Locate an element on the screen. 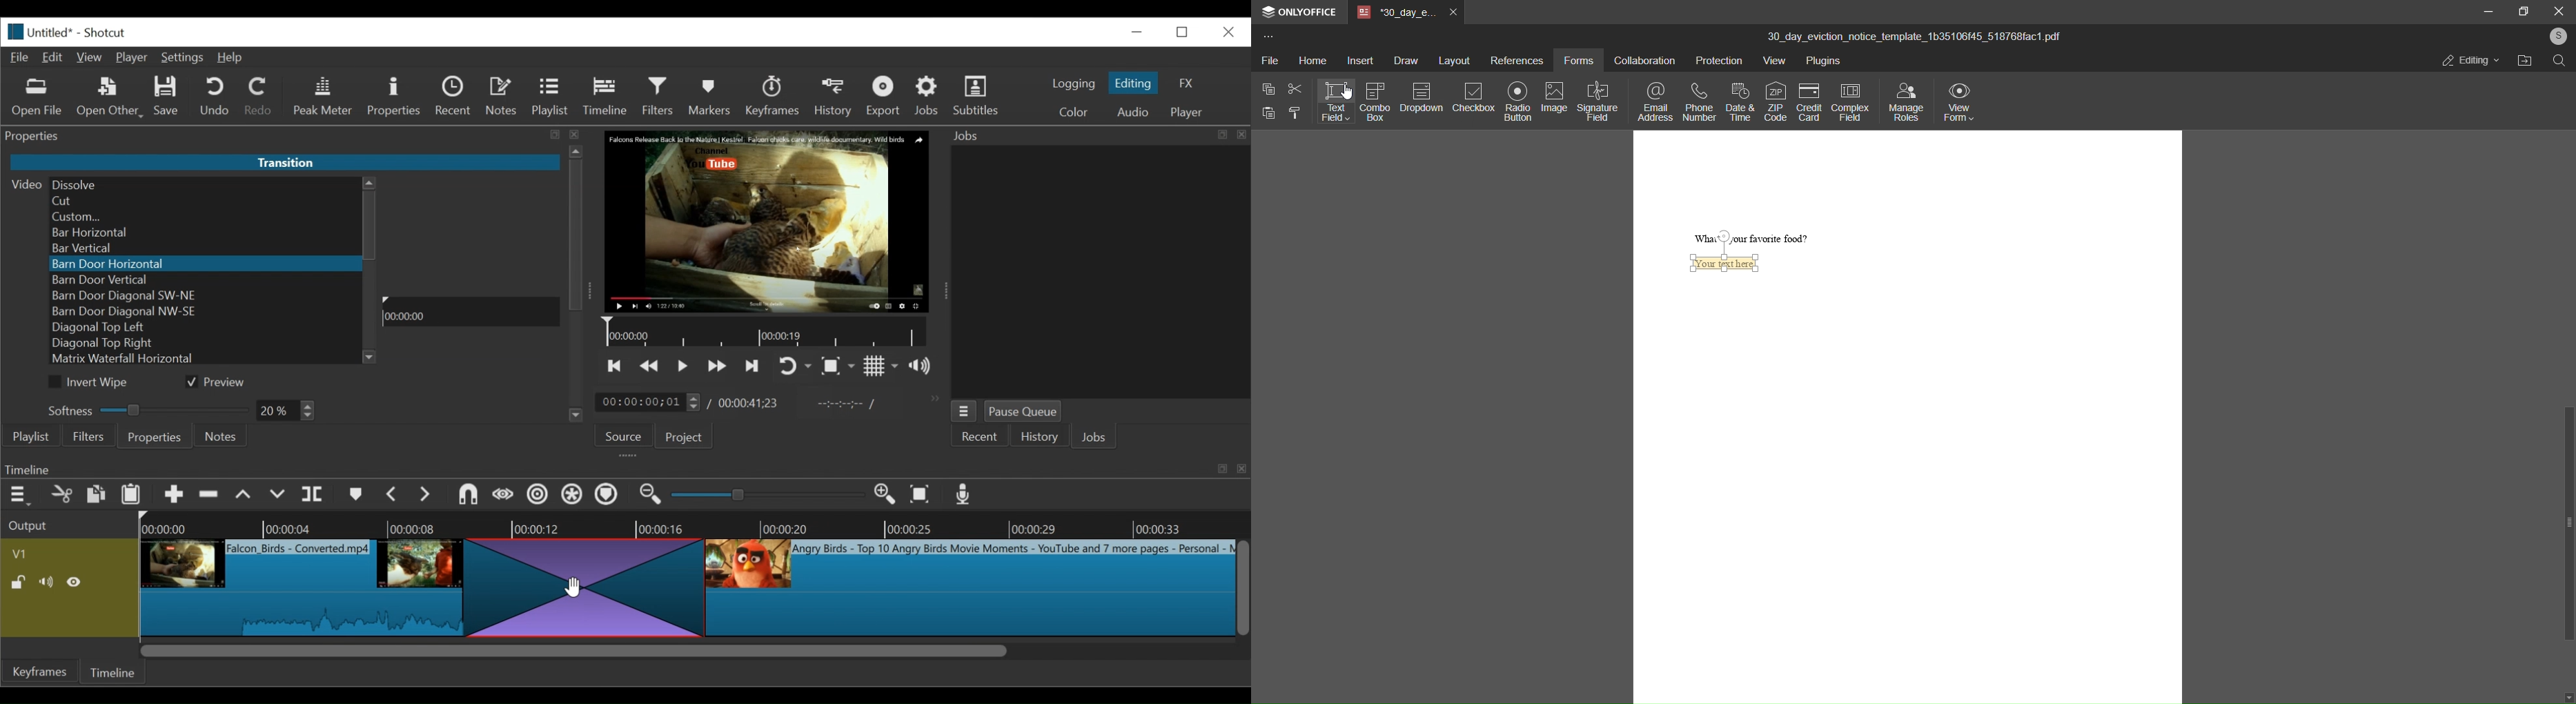  Append is located at coordinates (174, 495).